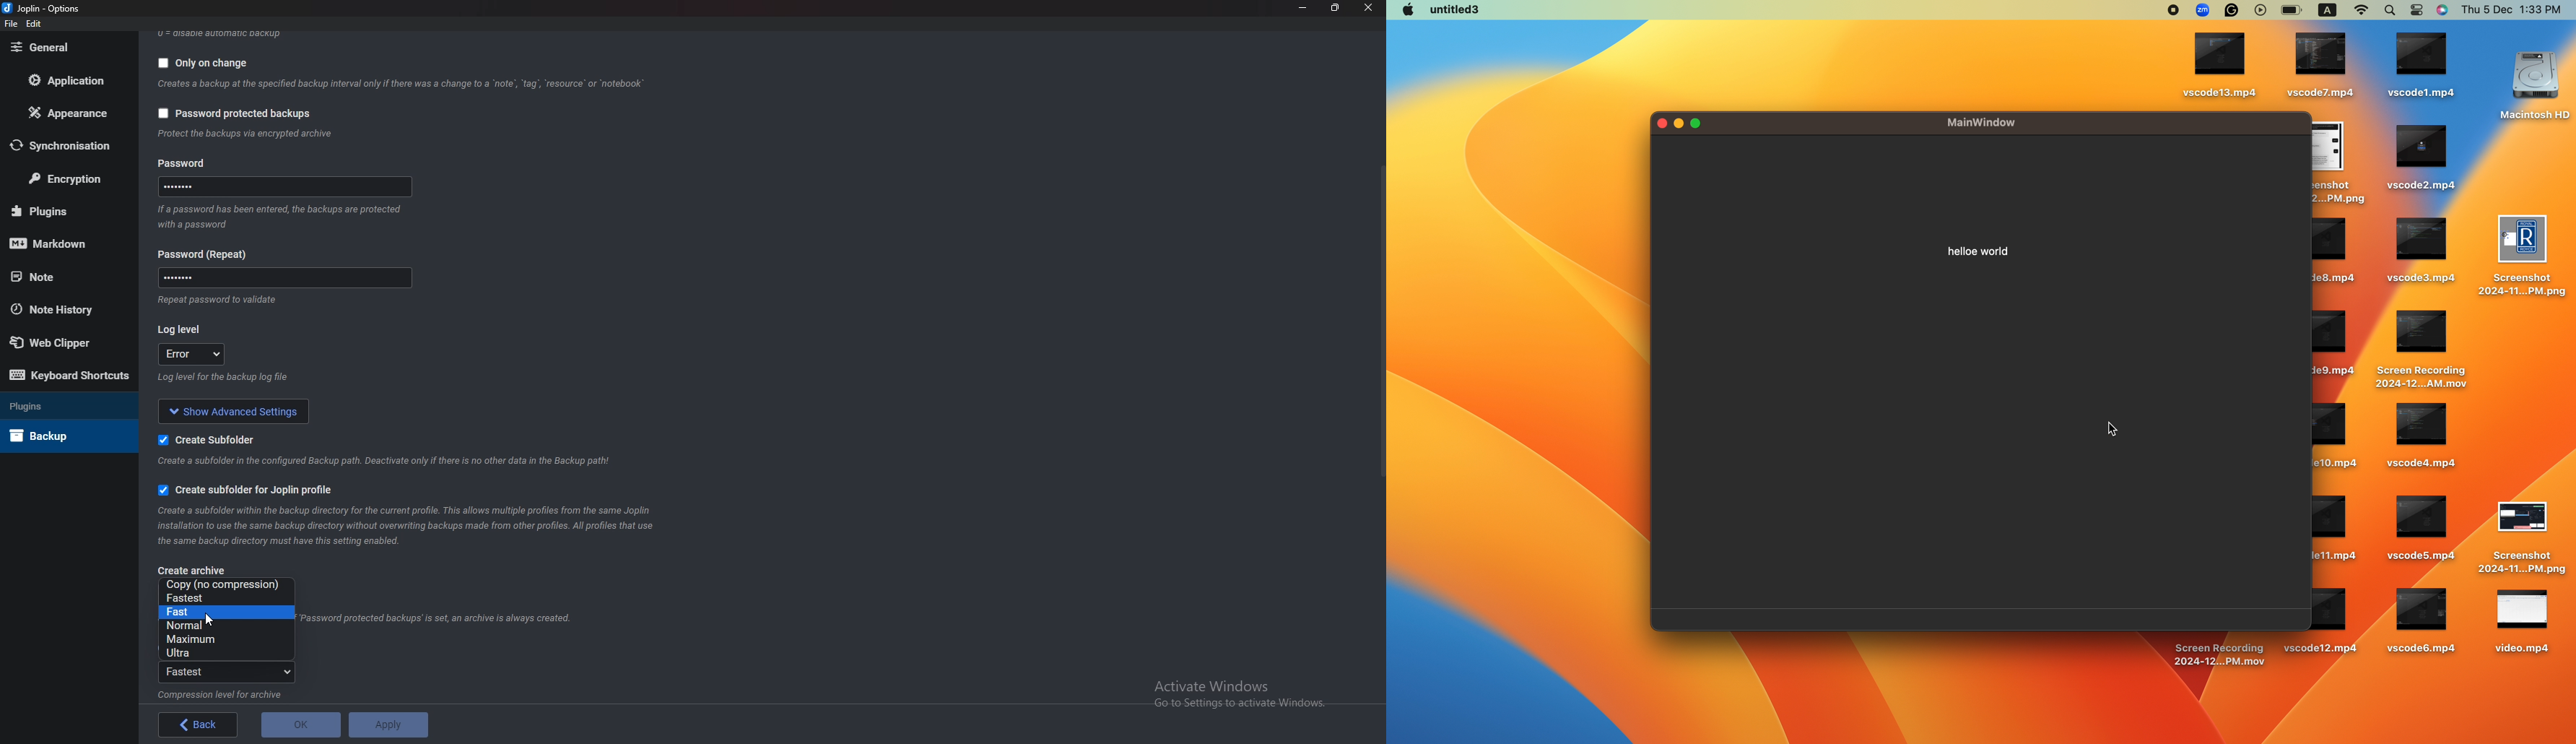  Describe the element at coordinates (1303, 7) in the screenshot. I see `Minimize` at that location.